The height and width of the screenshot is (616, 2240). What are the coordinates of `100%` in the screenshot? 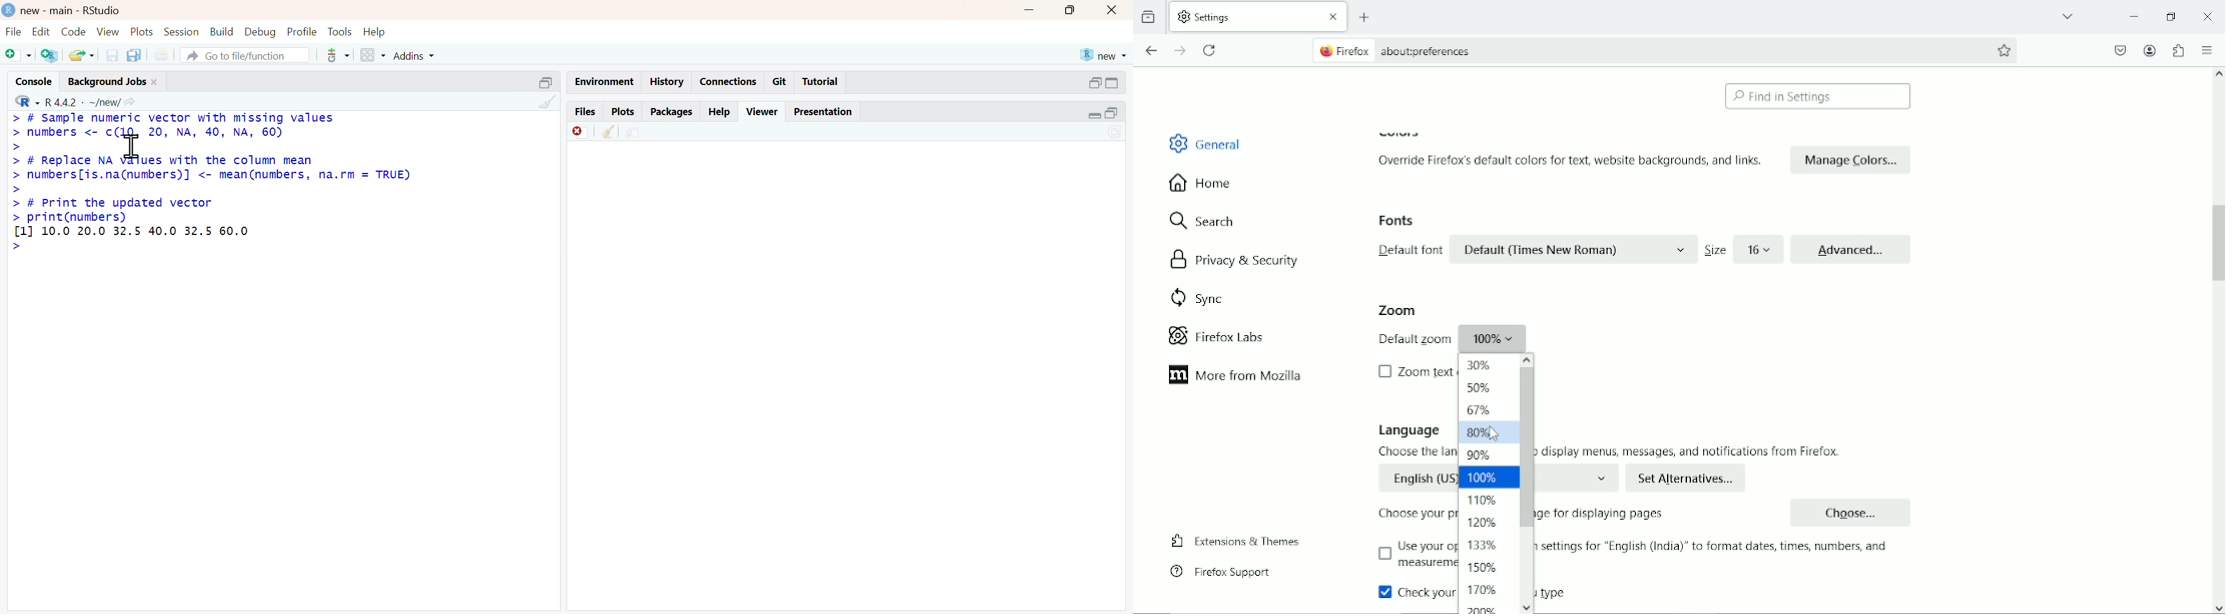 It's located at (1488, 477).